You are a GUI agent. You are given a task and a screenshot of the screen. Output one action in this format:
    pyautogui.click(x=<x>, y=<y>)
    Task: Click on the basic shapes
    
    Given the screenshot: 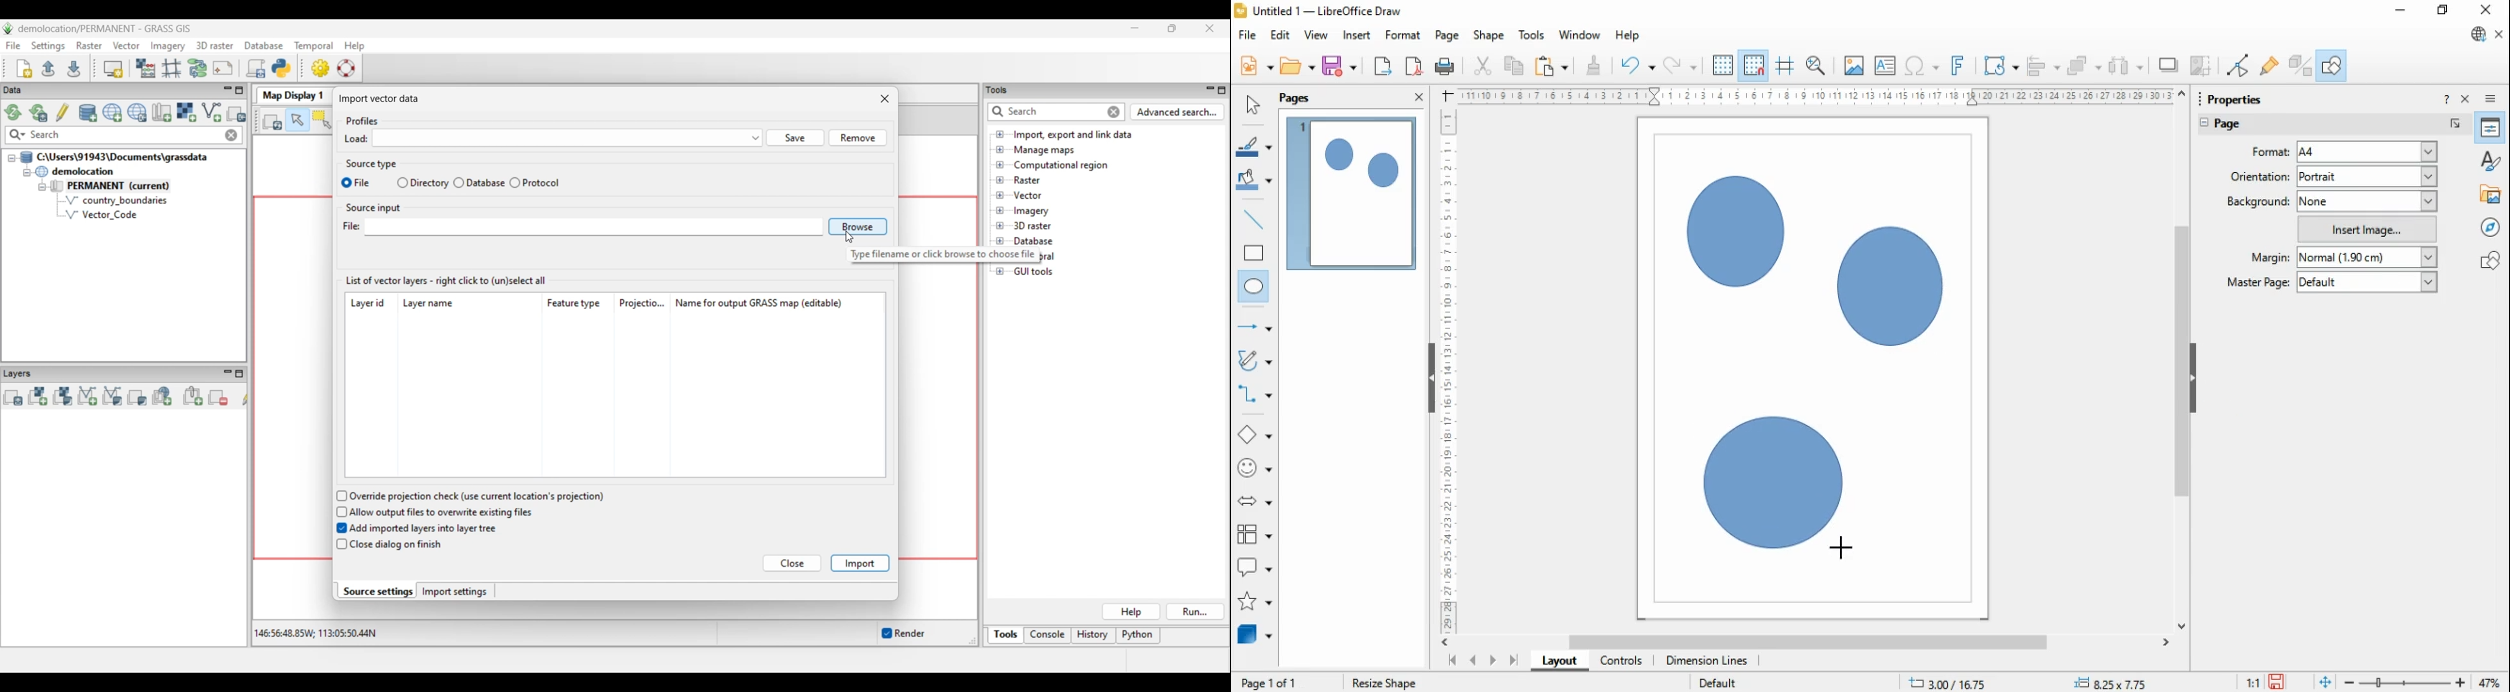 What is the action you would take?
    pyautogui.click(x=1255, y=437)
    